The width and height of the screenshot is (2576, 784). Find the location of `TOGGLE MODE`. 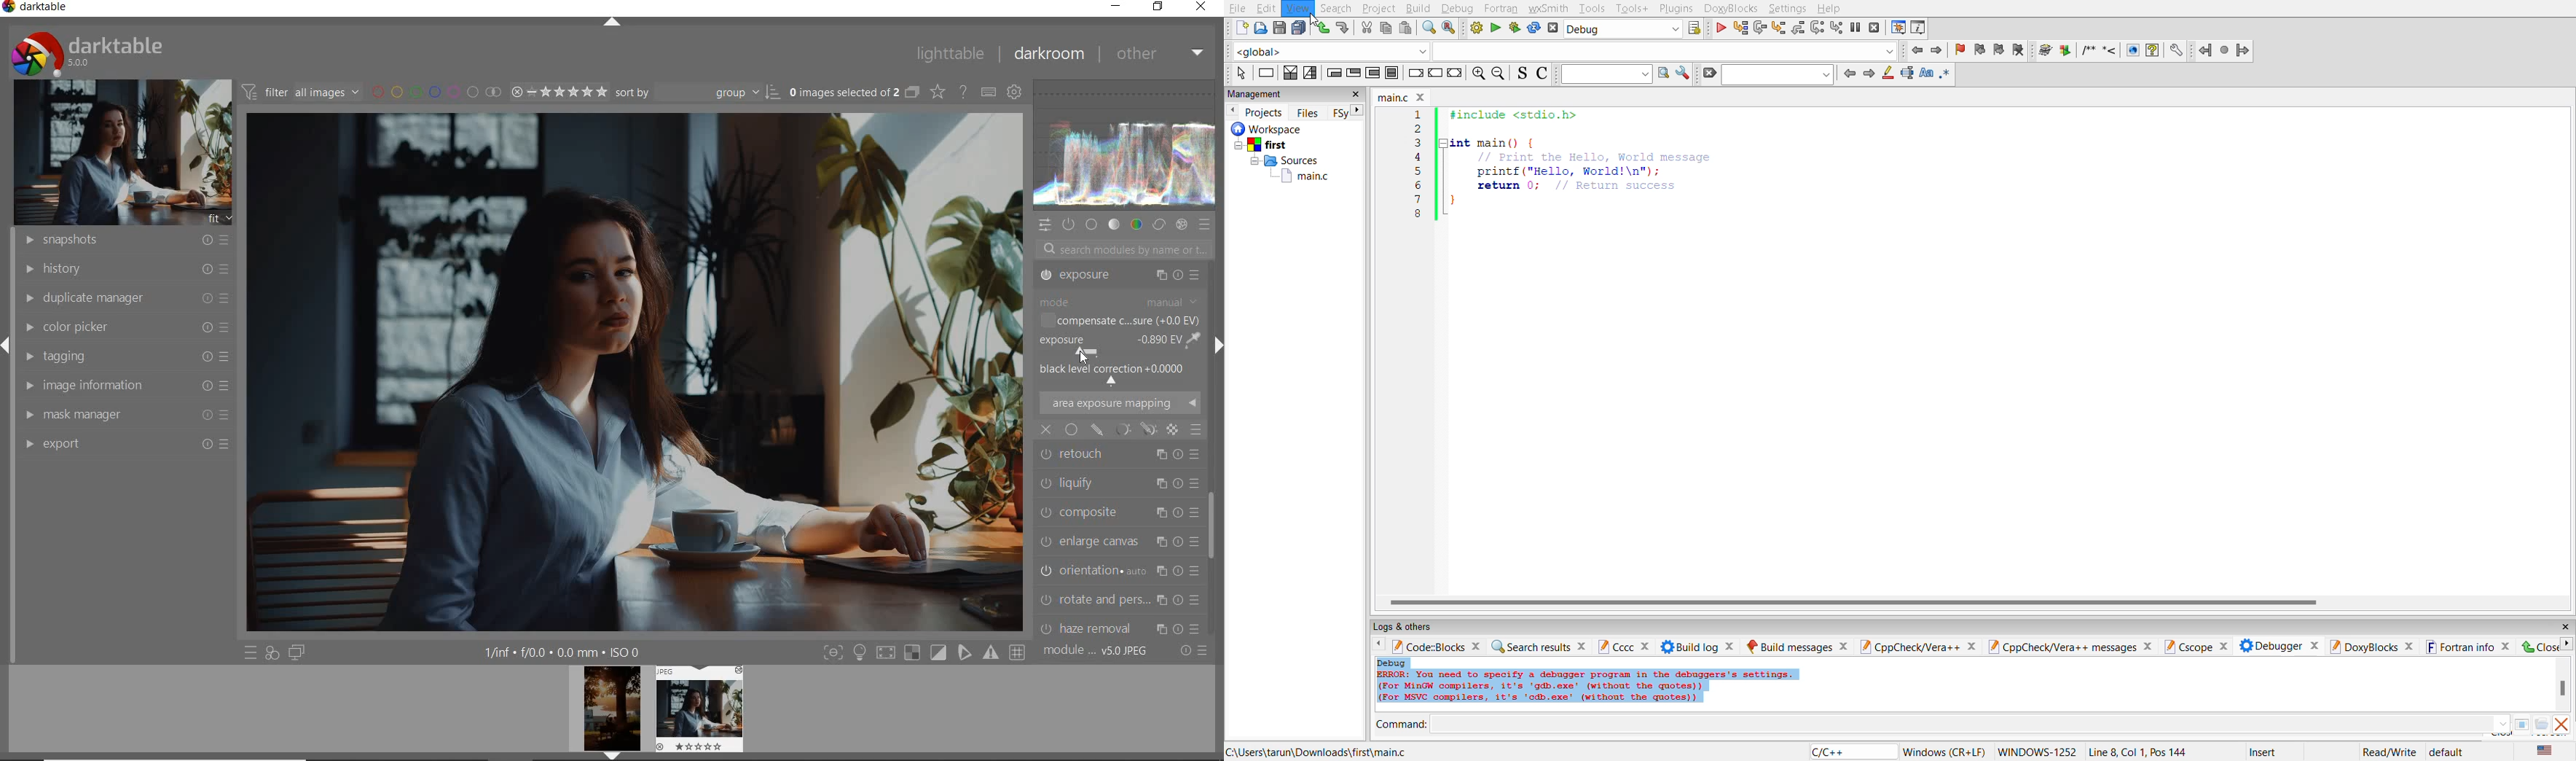

TOGGLE MODE is located at coordinates (924, 652).